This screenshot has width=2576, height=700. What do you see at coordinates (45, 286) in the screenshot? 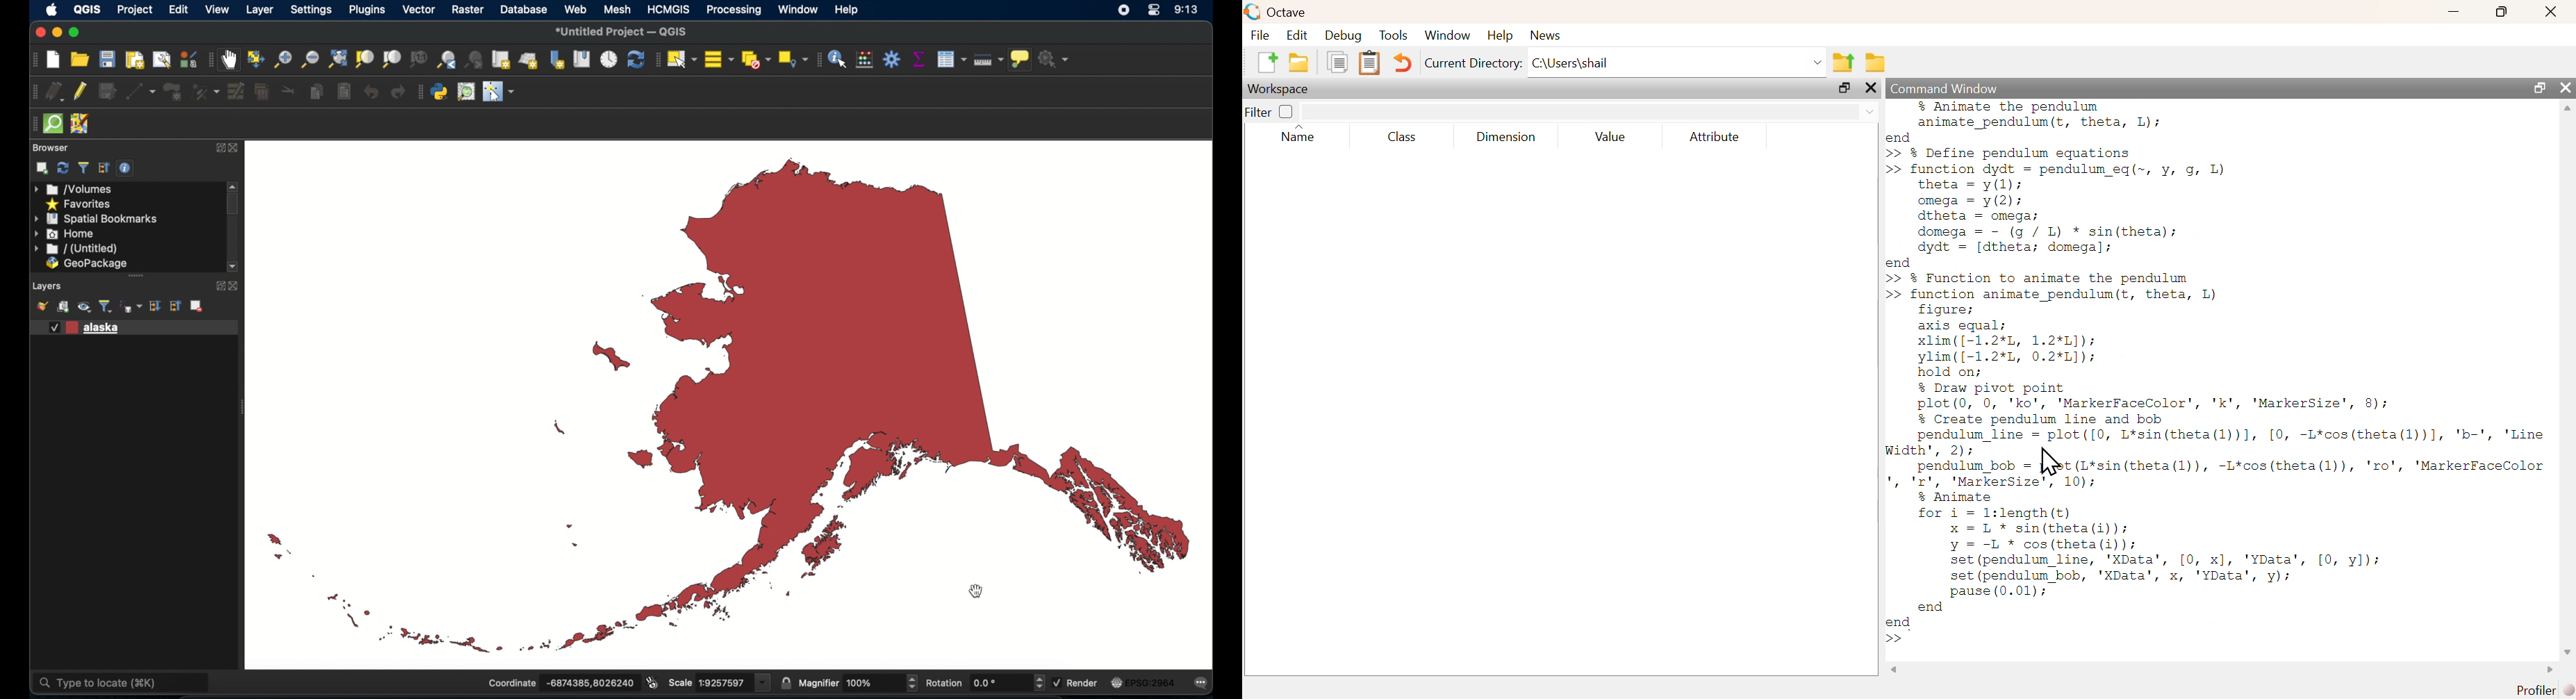
I see `Layers` at bounding box center [45, 286].